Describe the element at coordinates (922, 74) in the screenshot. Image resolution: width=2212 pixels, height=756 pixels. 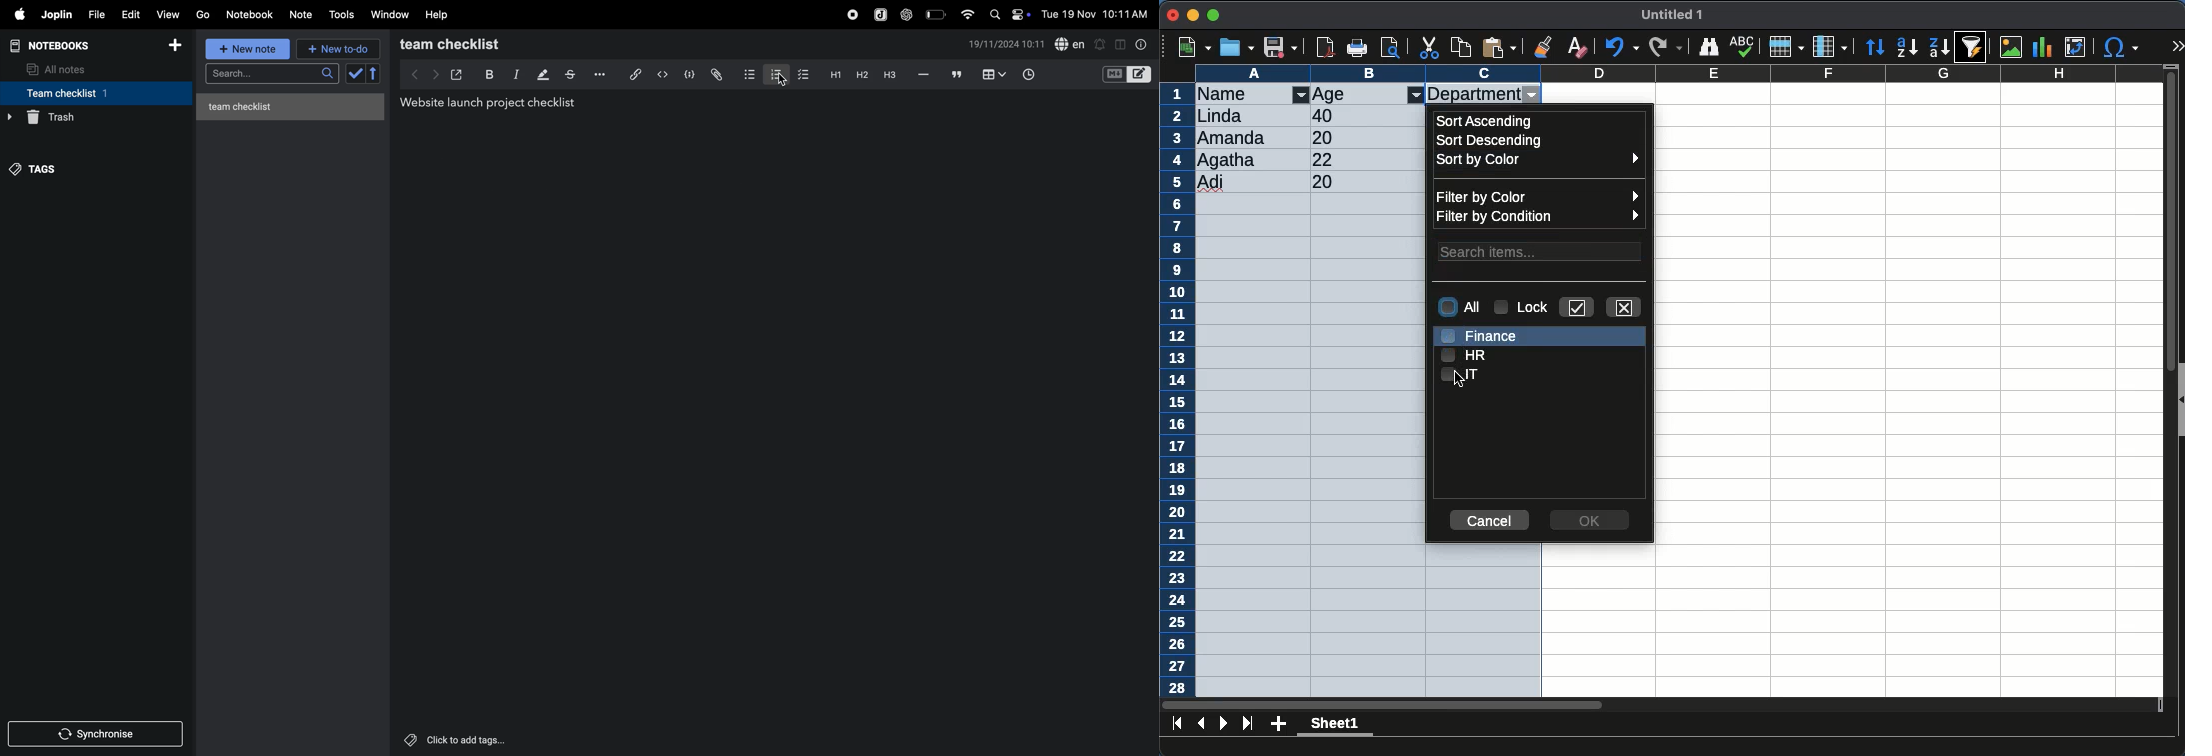
I see `hifen` at that location.